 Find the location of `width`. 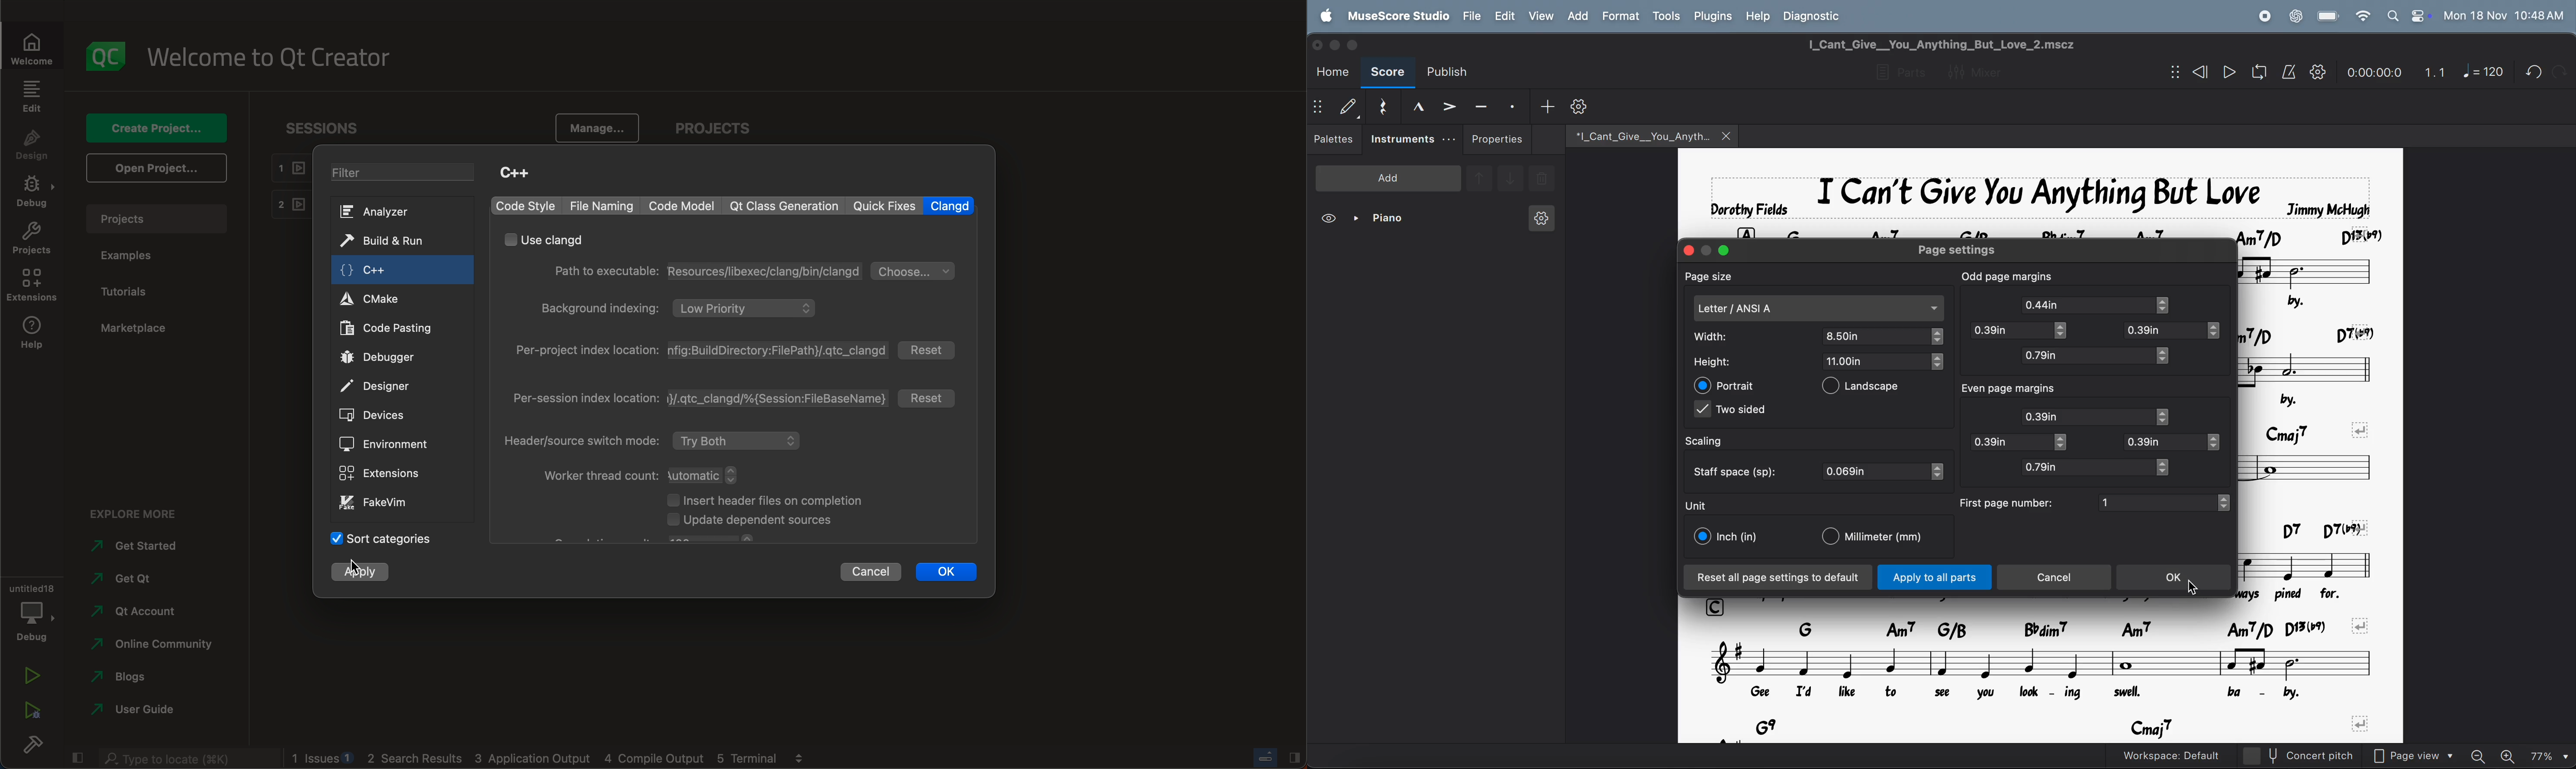

width is located at coordinates (1722, 336).